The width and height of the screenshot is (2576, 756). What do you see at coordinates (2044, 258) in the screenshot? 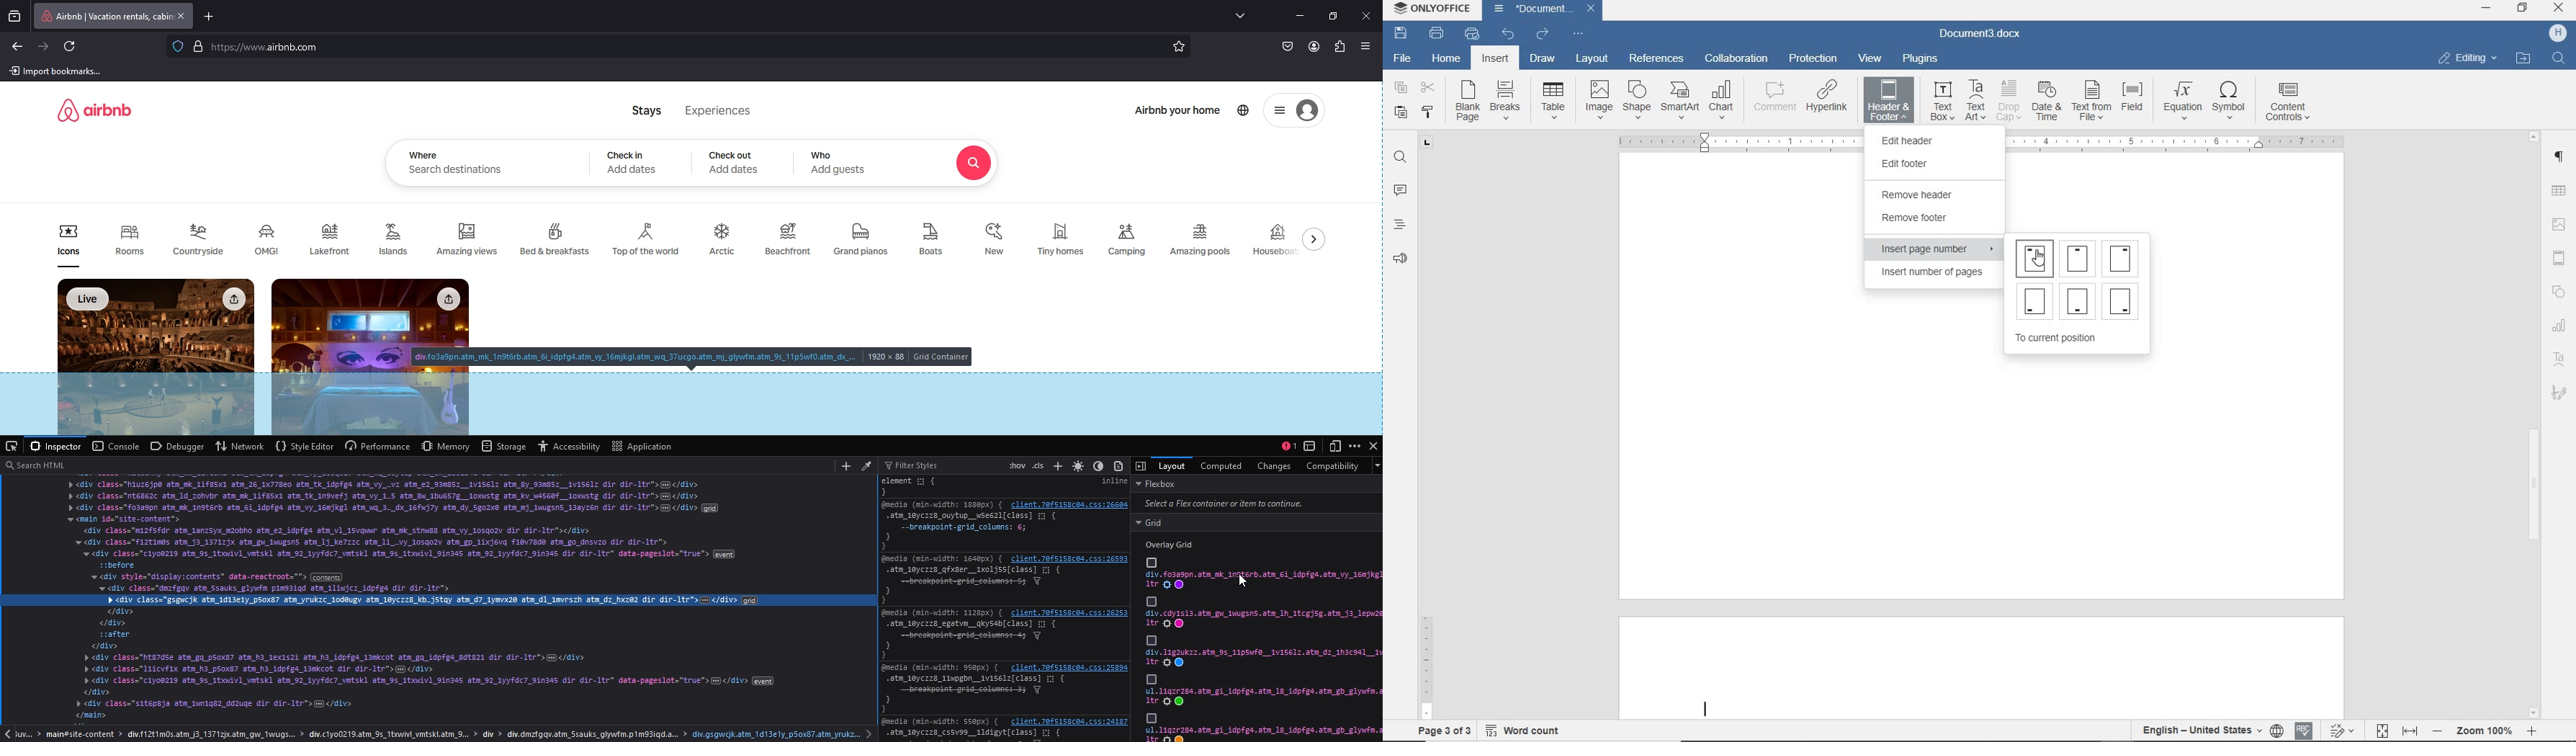
I see `cursor` at bounding box center [2044, 258].